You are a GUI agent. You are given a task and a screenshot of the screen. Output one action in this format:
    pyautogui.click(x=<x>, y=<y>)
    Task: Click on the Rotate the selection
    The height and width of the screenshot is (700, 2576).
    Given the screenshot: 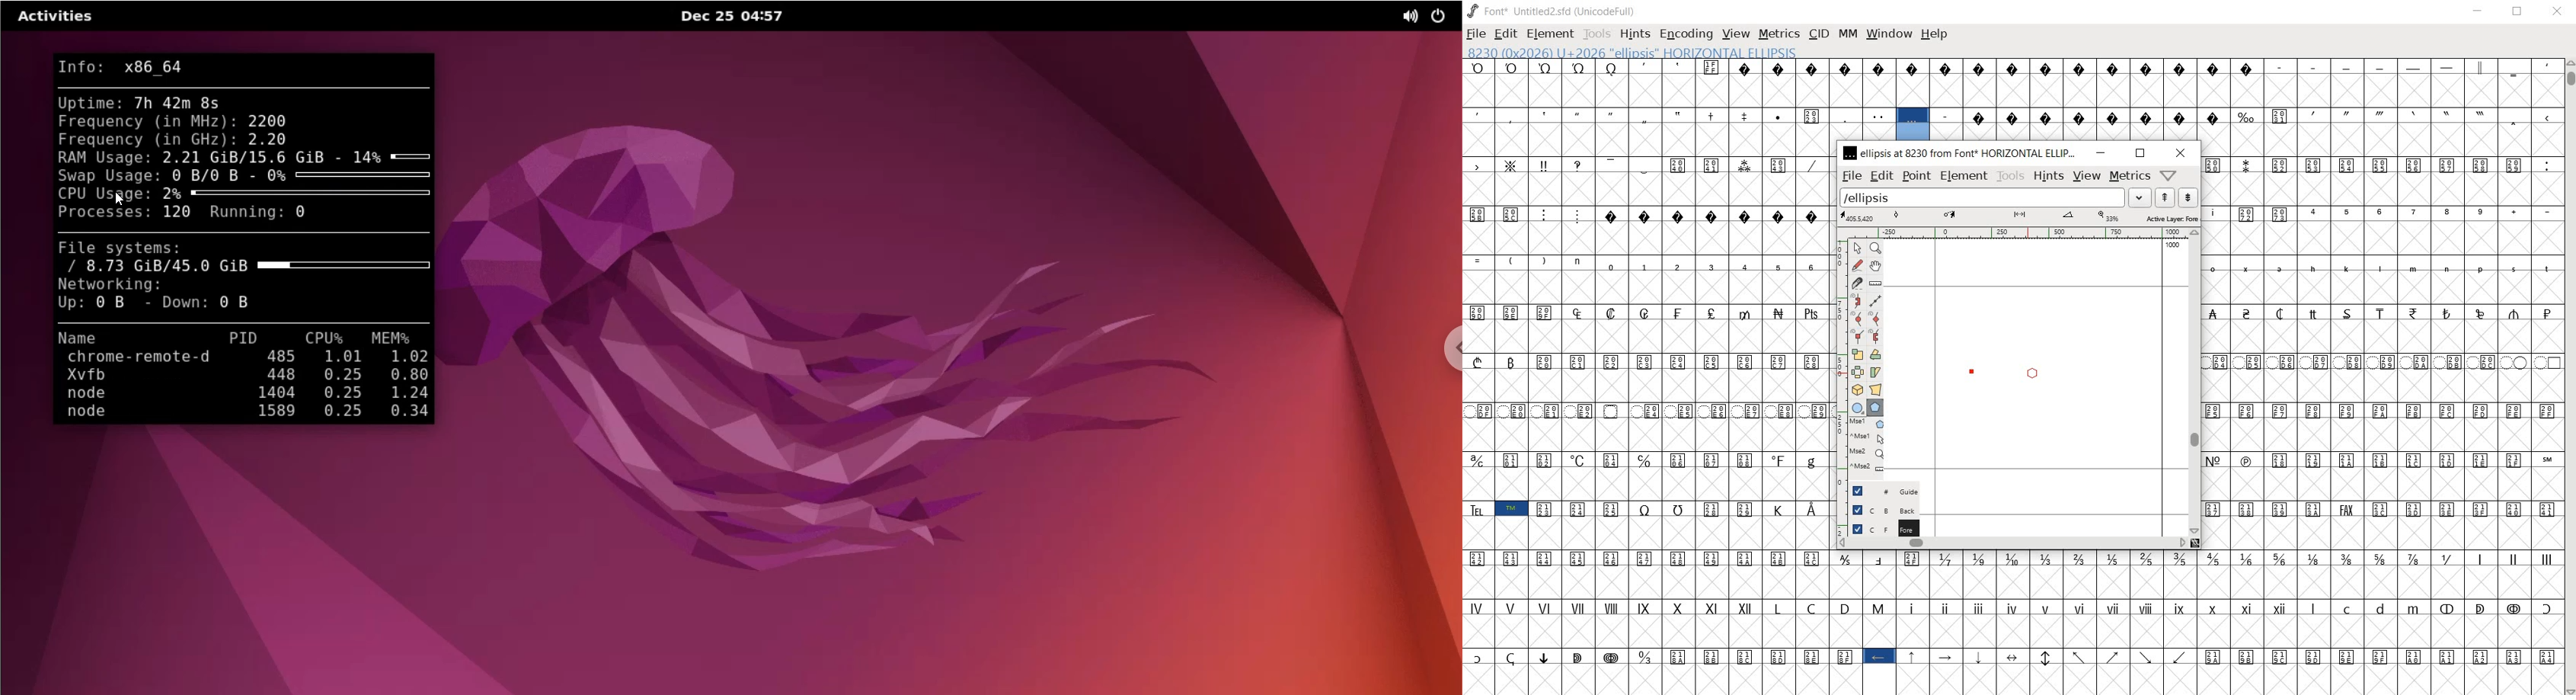 What is the action you would take?
    pyautogui.click(x=1875, y=355)
    